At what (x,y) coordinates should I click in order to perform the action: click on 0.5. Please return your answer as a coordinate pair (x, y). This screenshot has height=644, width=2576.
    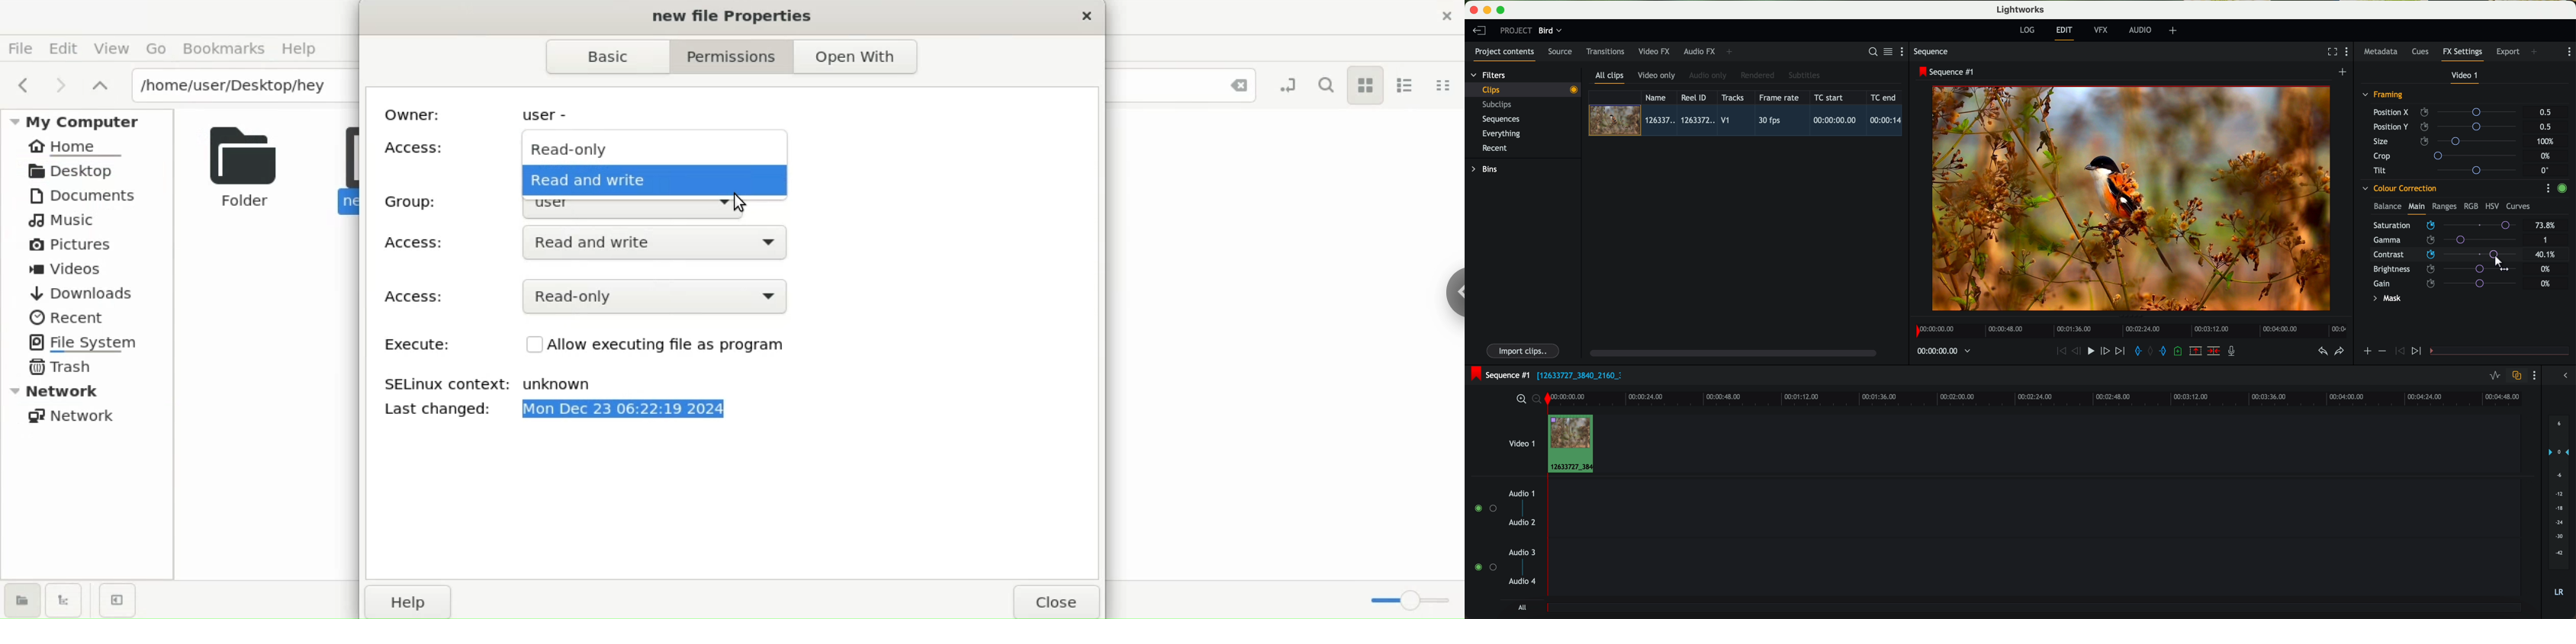
    Looking at the image, I should click on (2546, 113).